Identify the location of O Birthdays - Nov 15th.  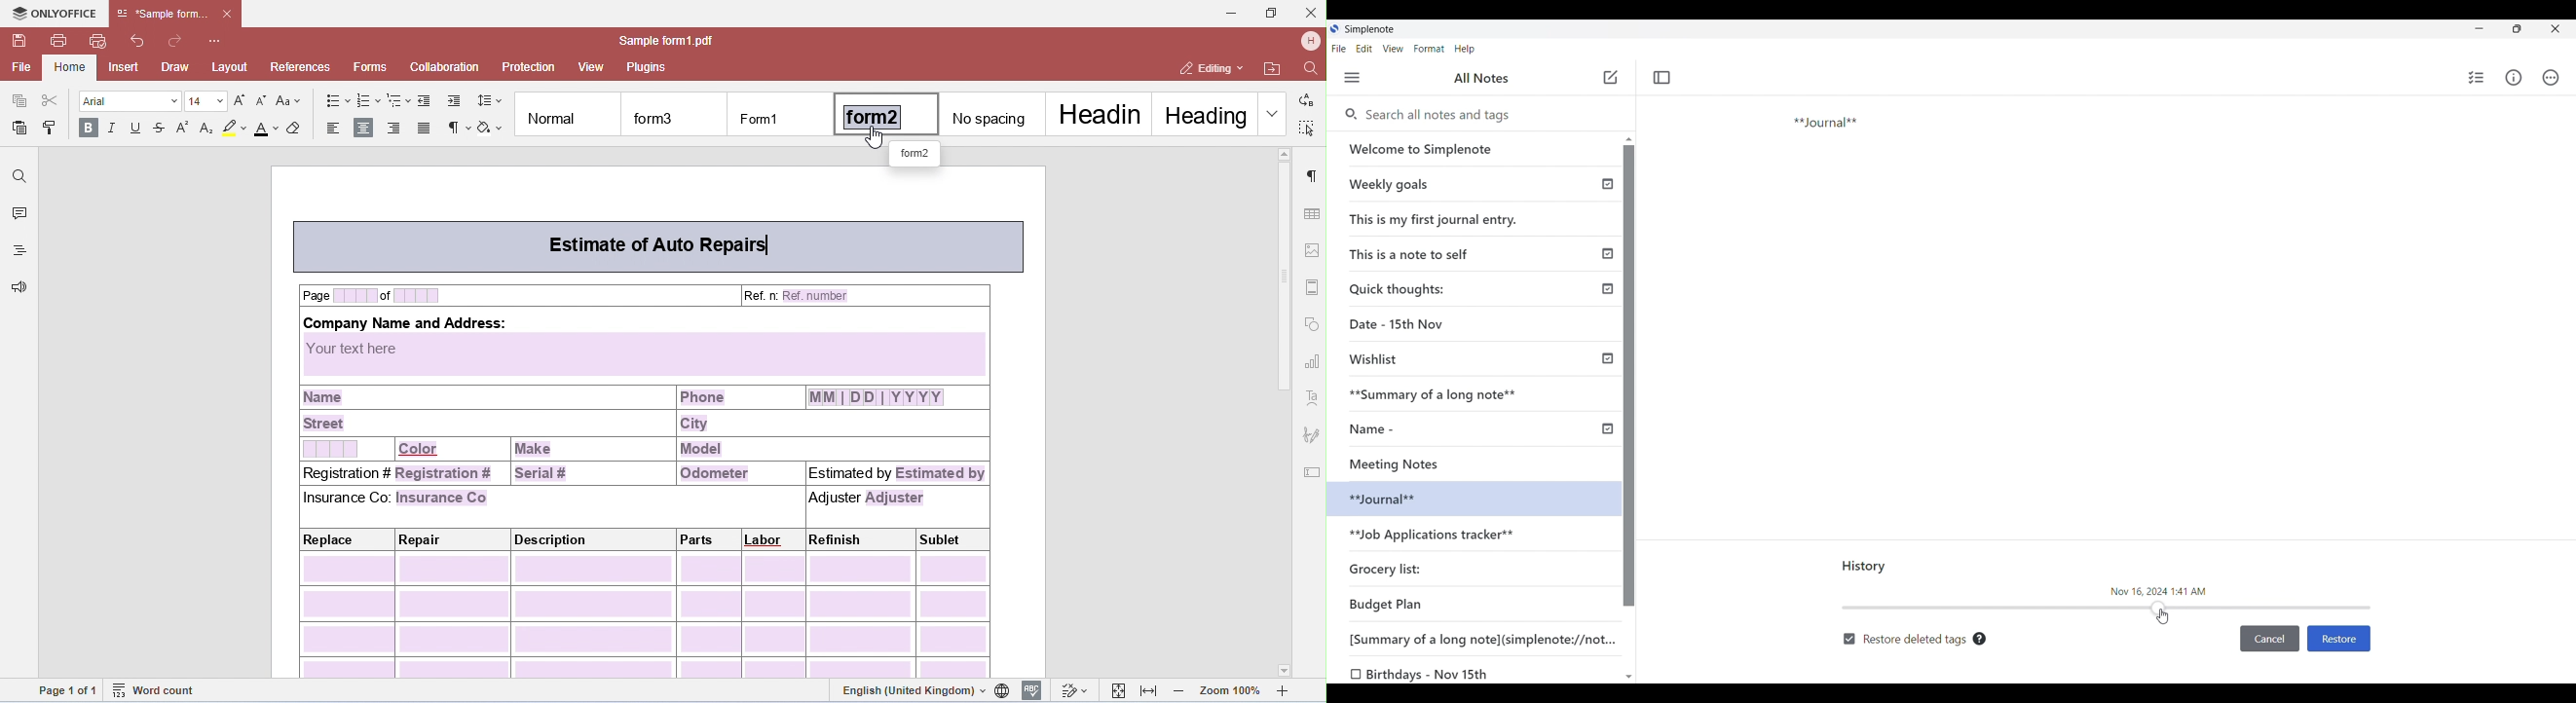
(1422, 674).